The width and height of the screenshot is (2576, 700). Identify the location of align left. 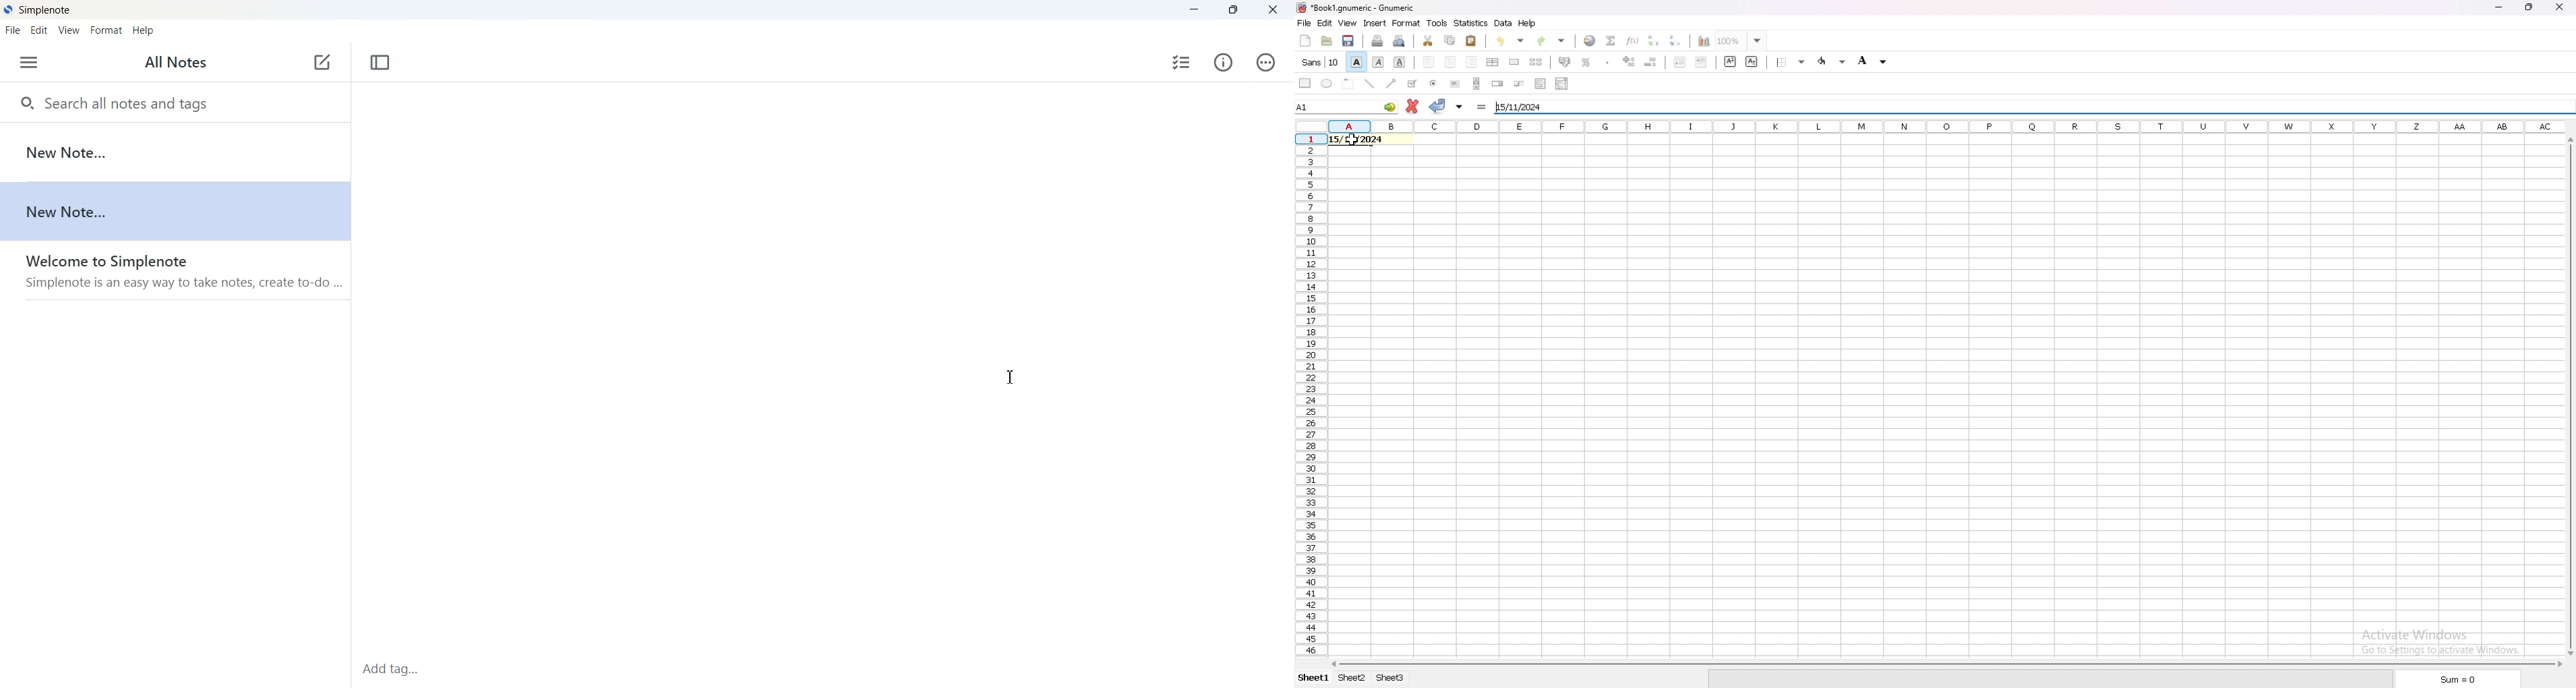
(1429, 62).